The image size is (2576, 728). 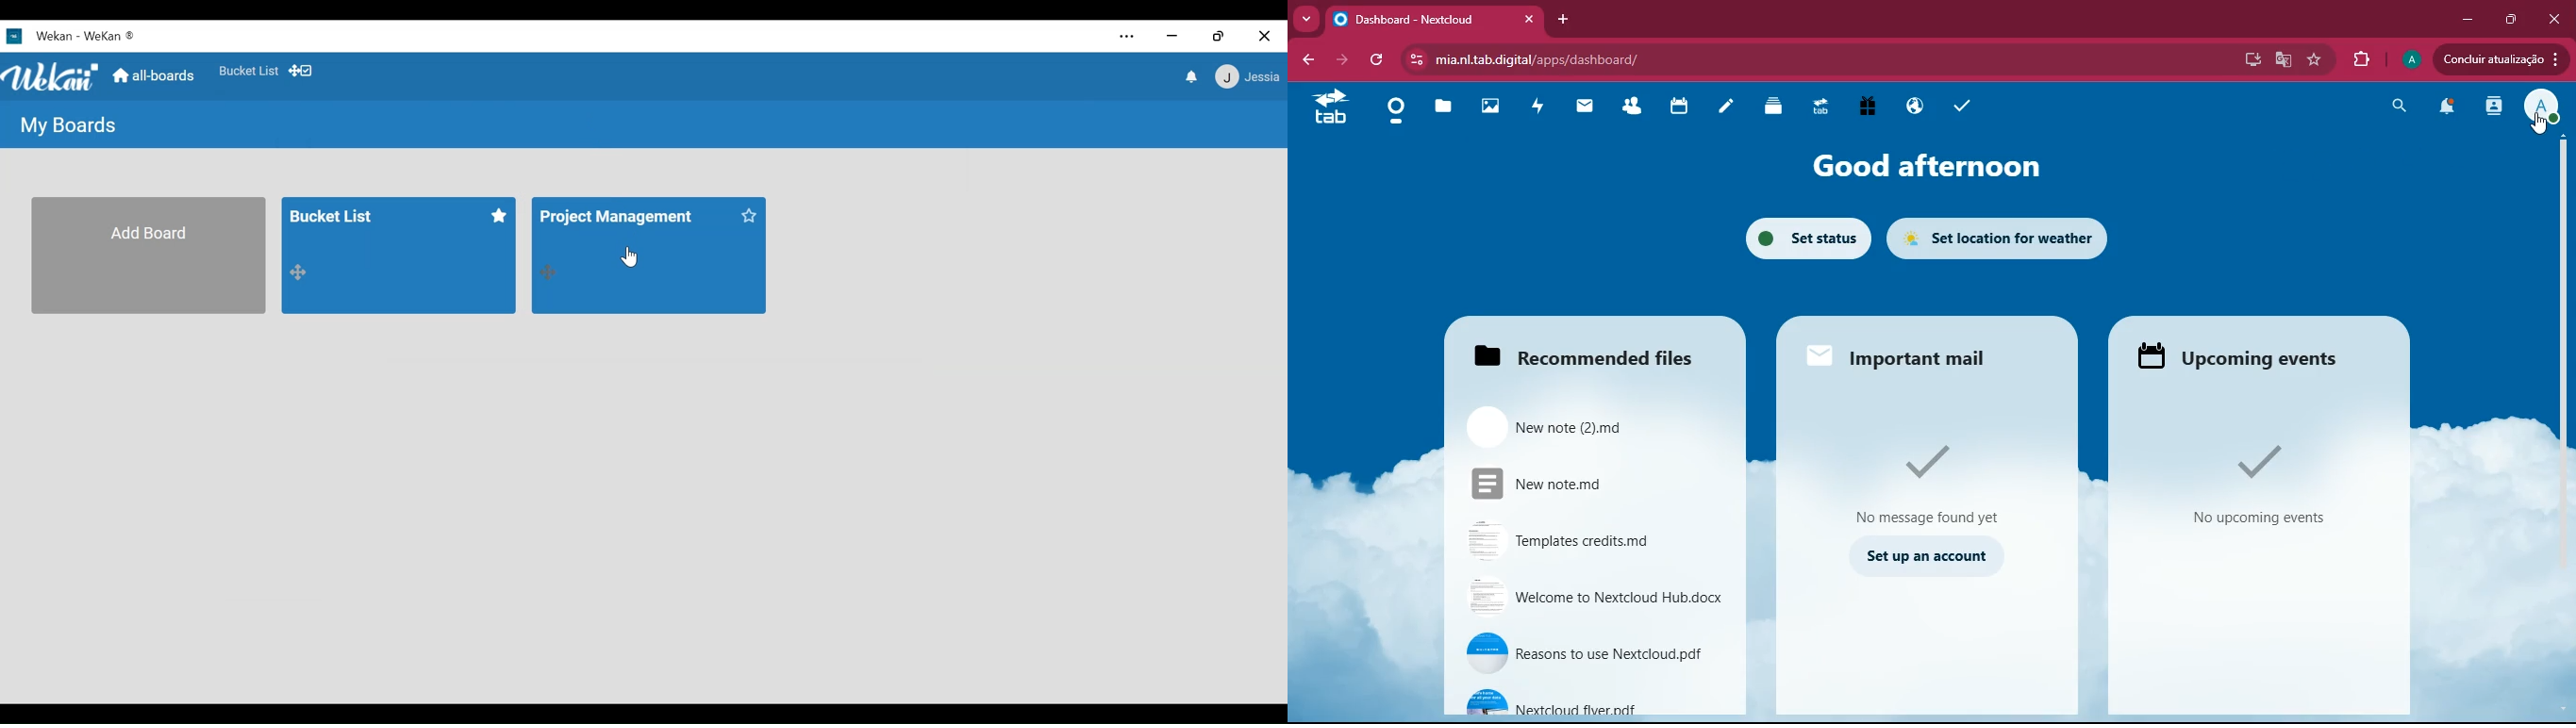 I want to click on calendar, so click(x=1678, y=107).